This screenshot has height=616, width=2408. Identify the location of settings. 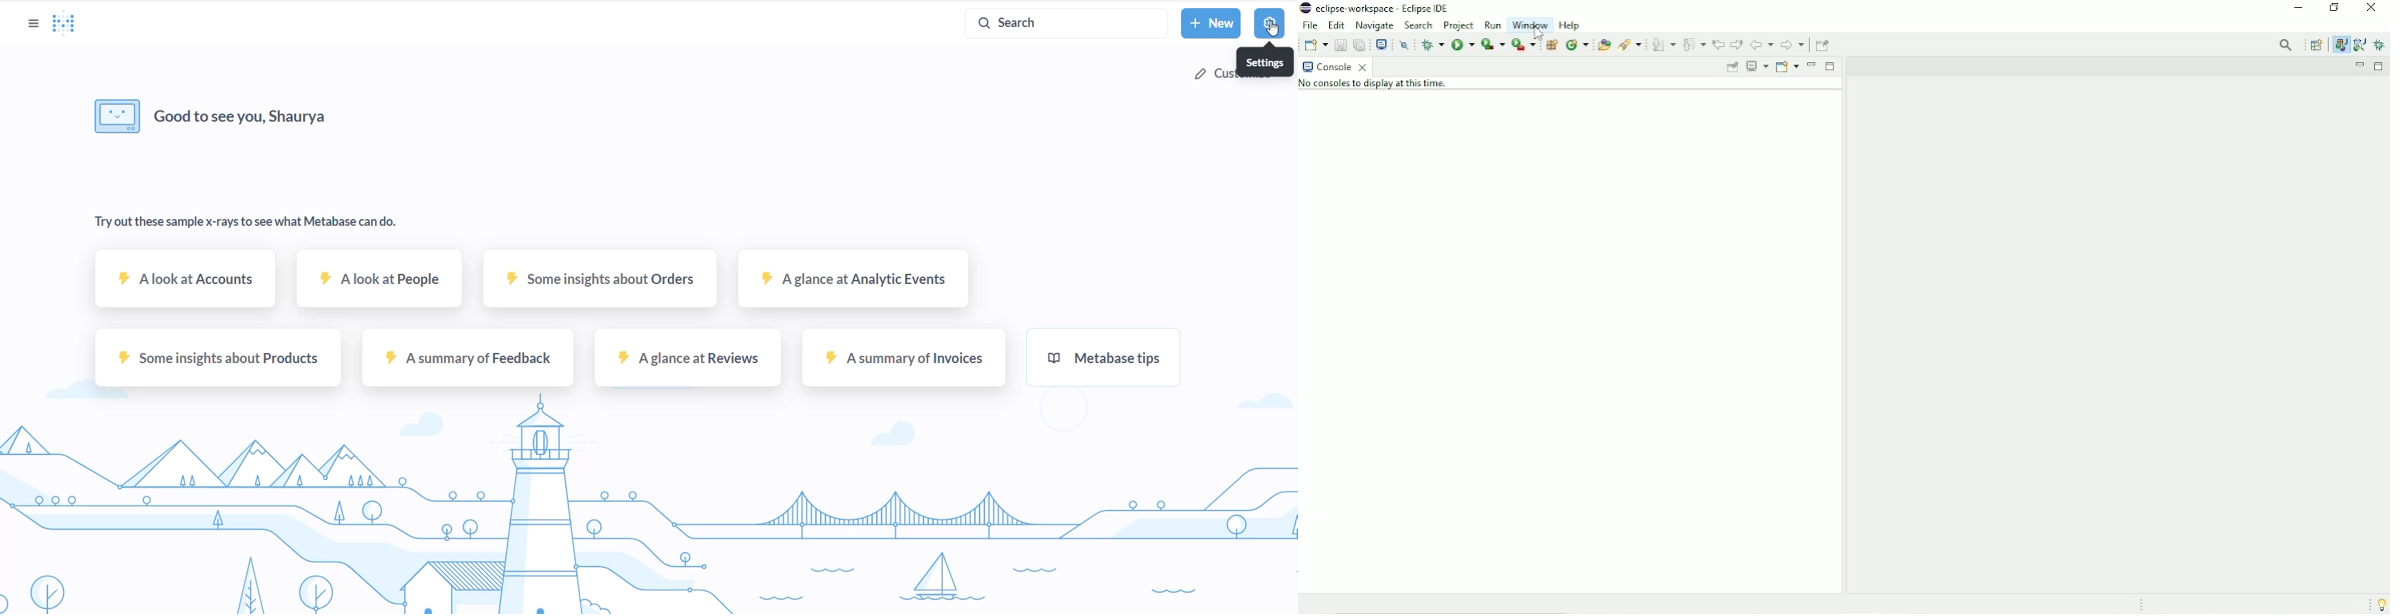
(1262, 61).